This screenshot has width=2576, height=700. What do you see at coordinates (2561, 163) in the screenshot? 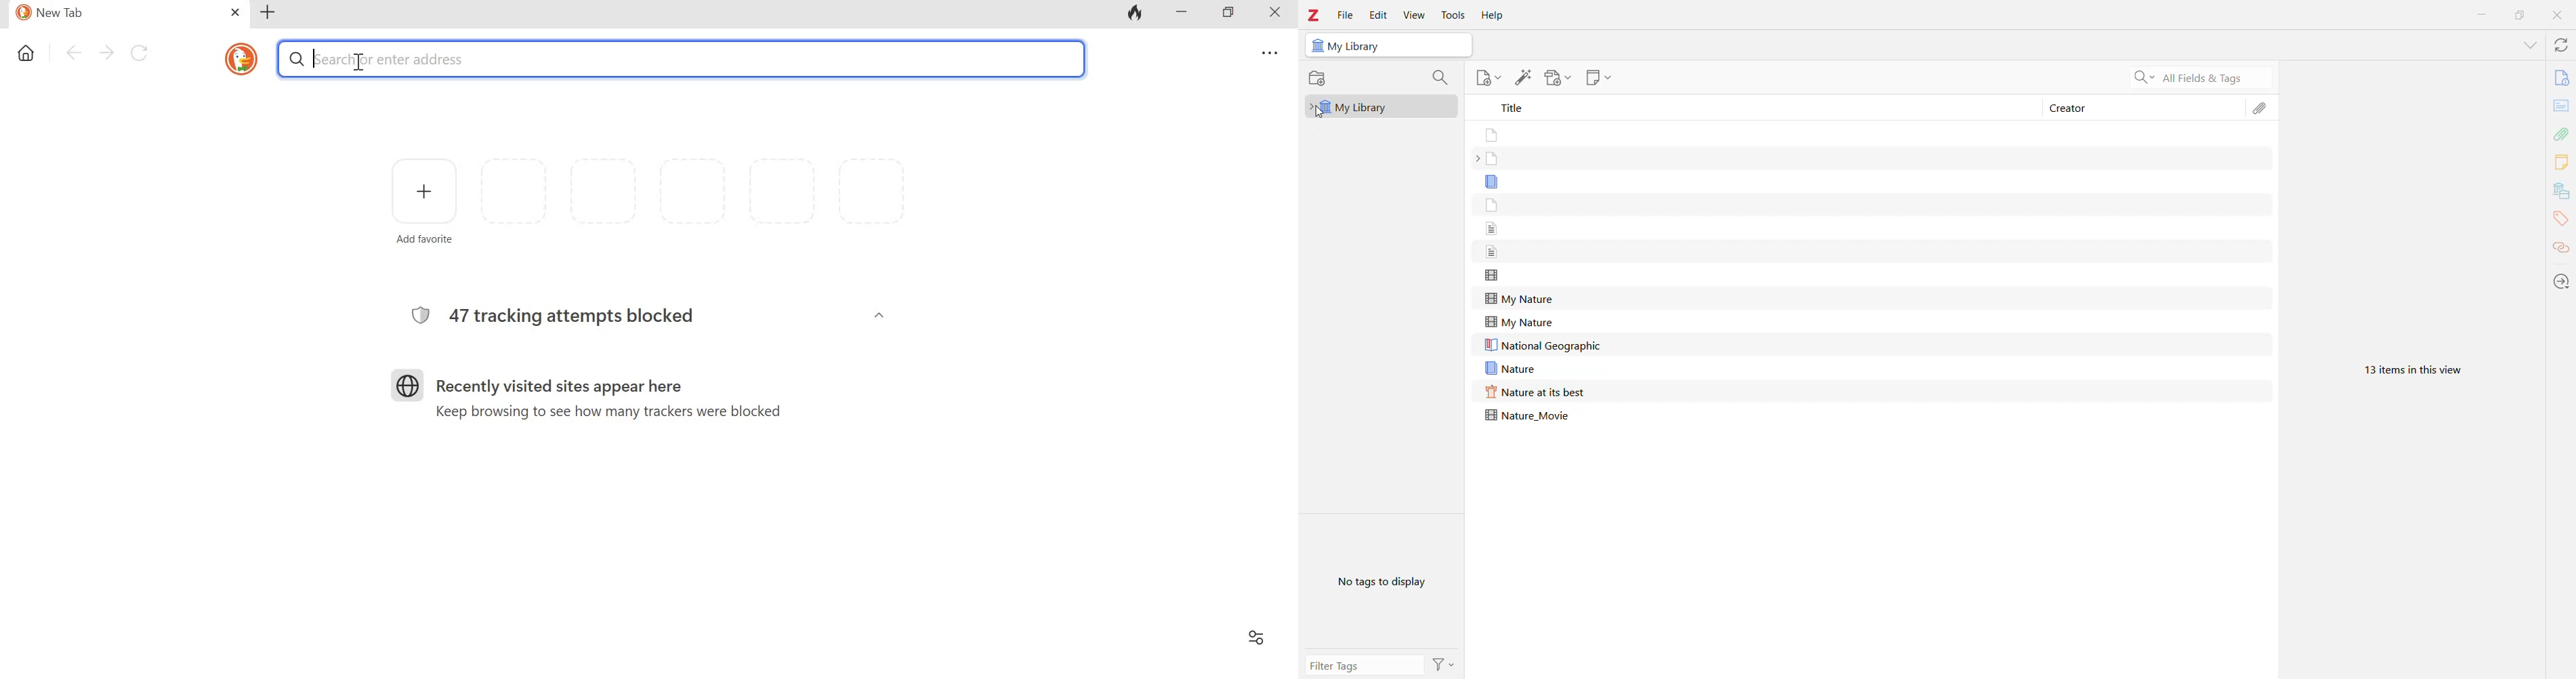
I see `Notes` at bounding box center [2561, 163].